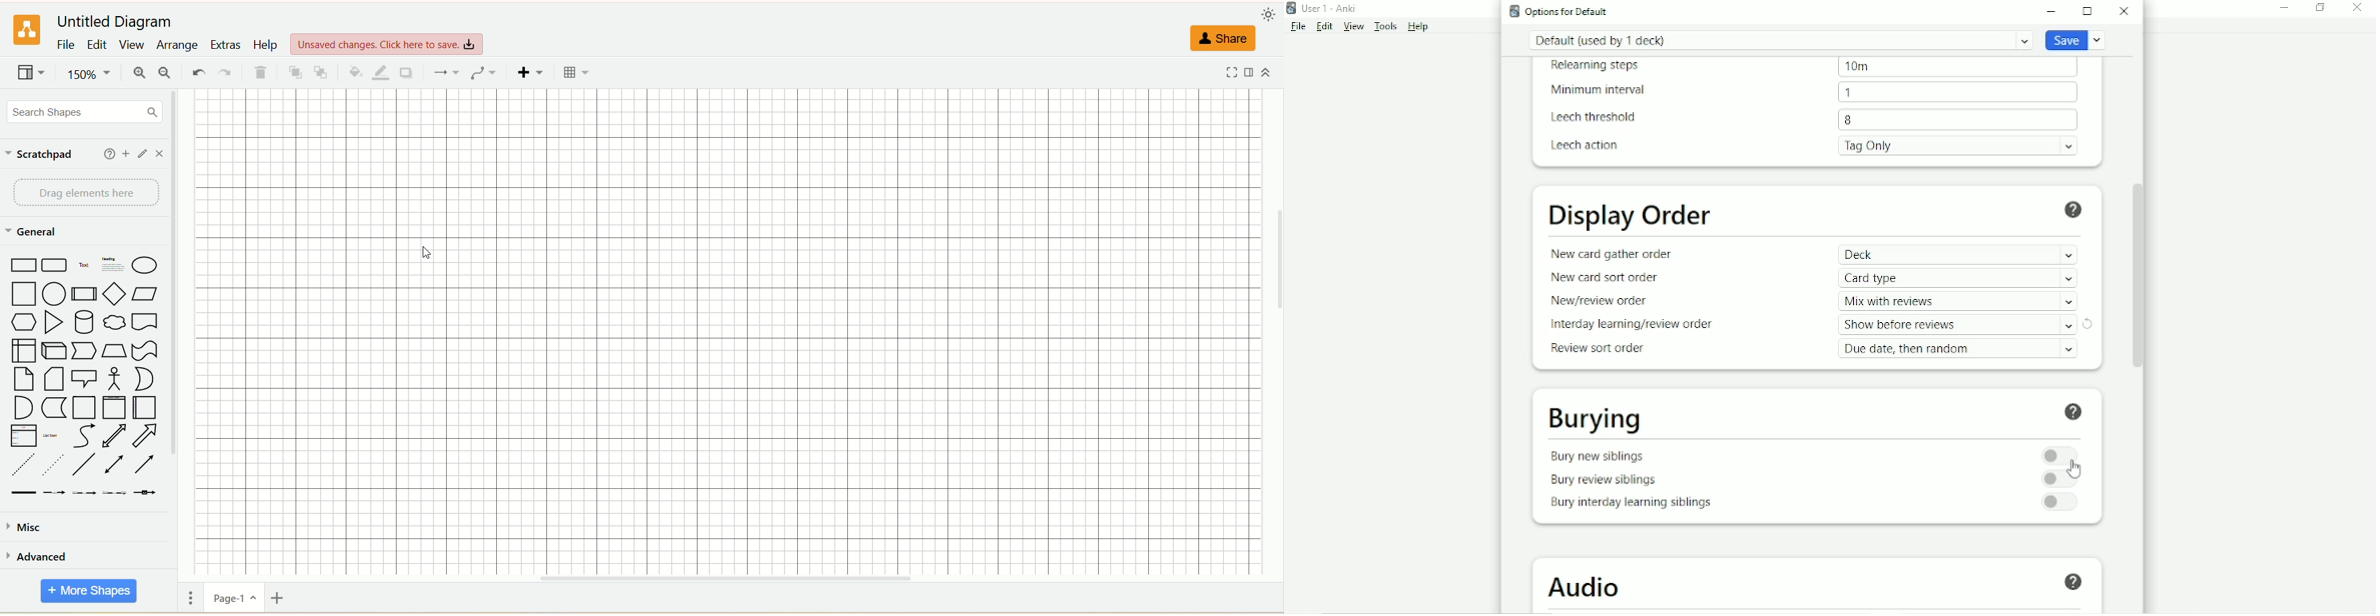 Image resolution: width=2380 pixels, height=616 pixels. What do you see at coordinates (86, 195) in the screenshot?
I see `drag elements` at bounding box center [86, 195].